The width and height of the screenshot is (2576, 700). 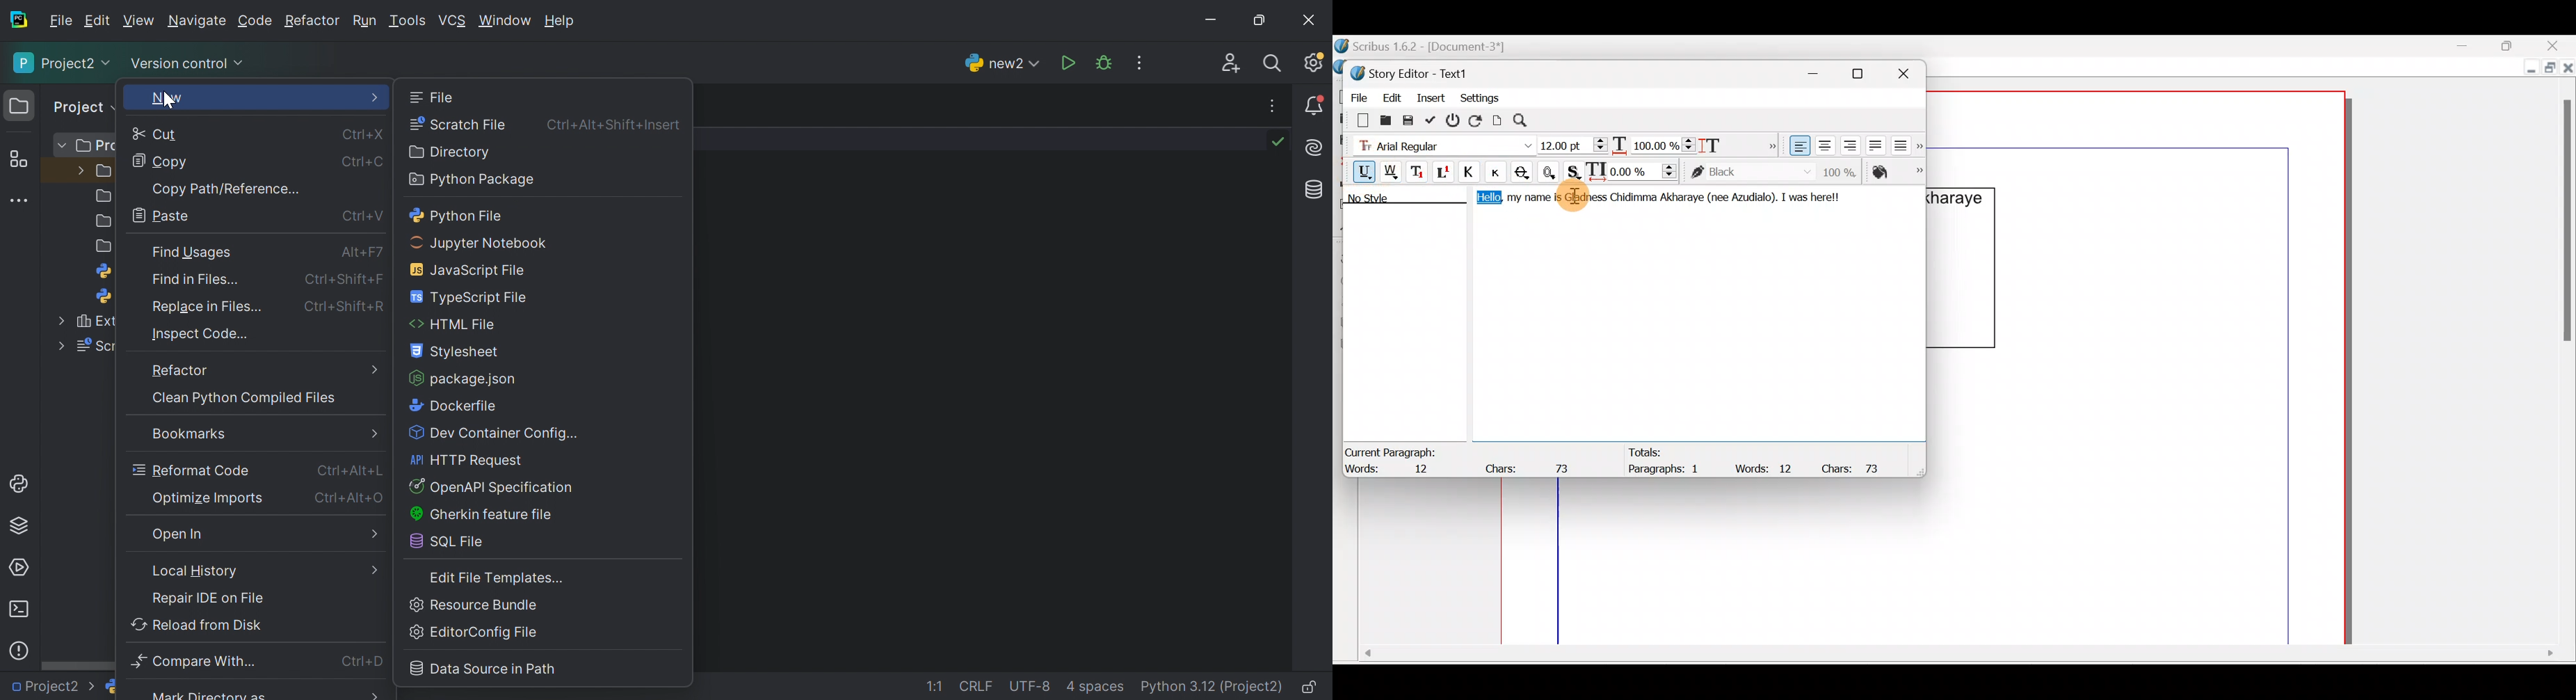 What do you see at coordinates (351, 498) in the screenshot?
I see `Ctrl+Alt+O` at bounding box center [351, 498].